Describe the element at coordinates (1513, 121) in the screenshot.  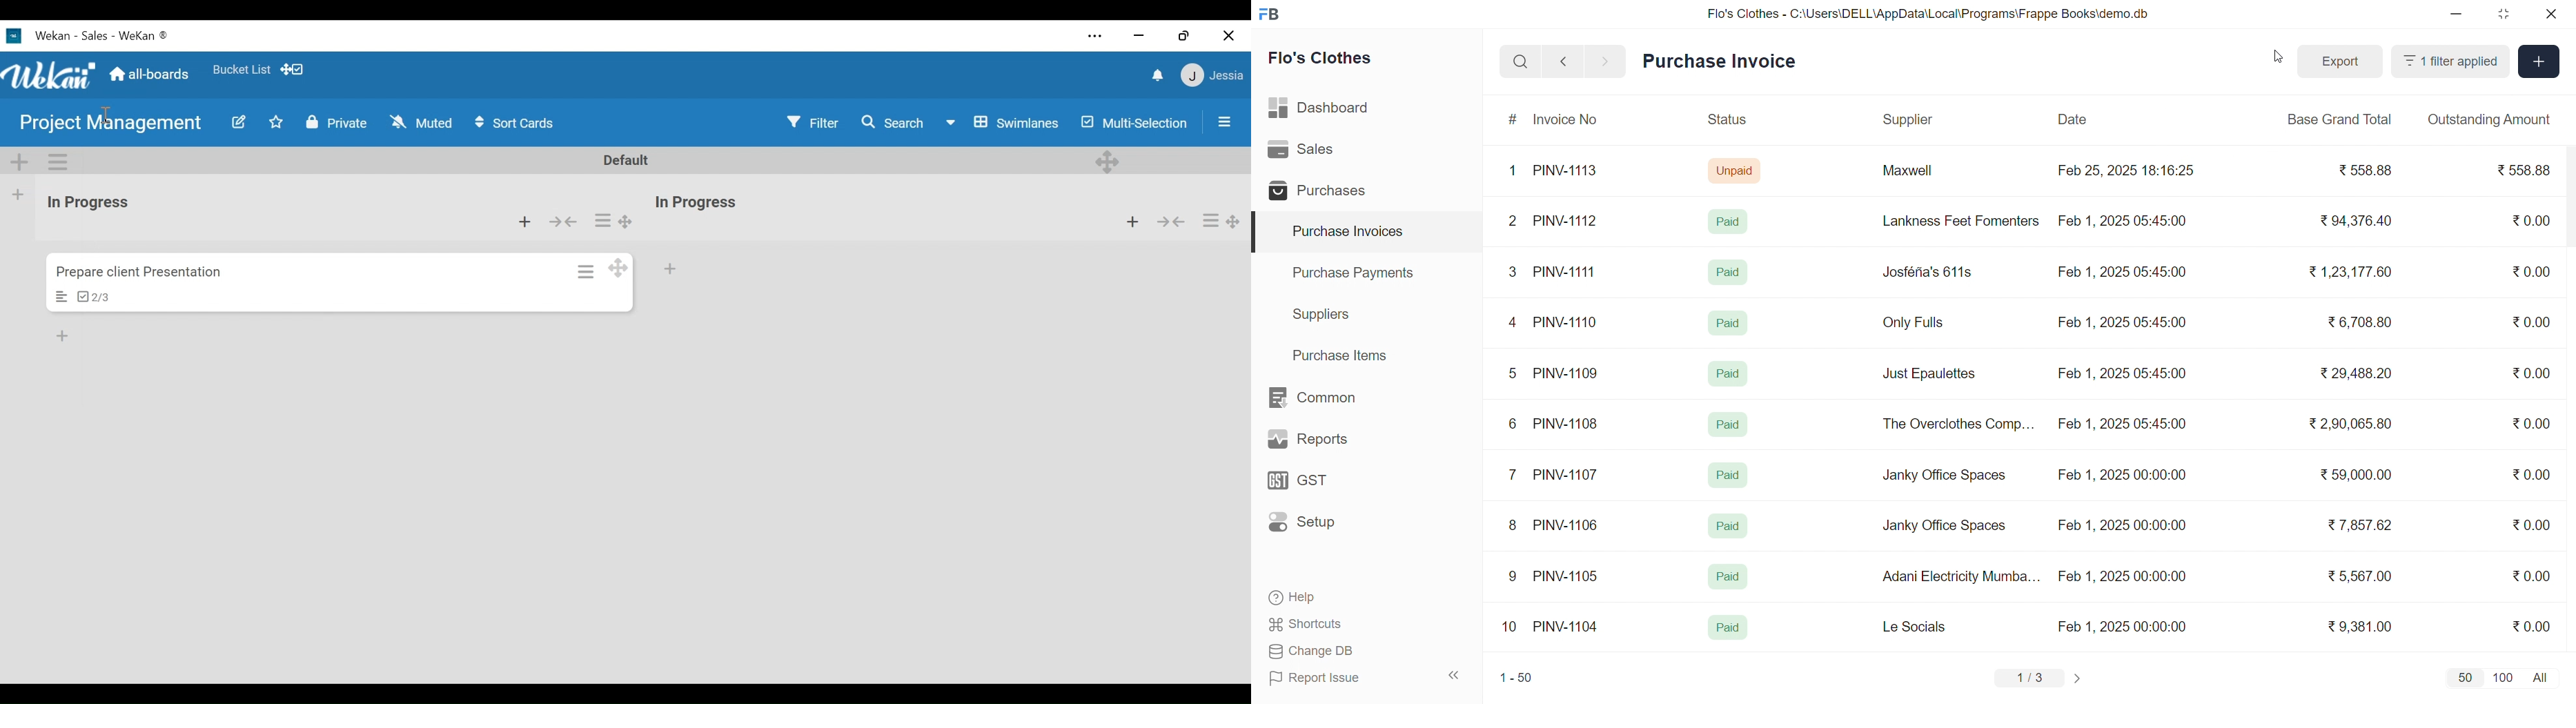
I see `#` at that location.